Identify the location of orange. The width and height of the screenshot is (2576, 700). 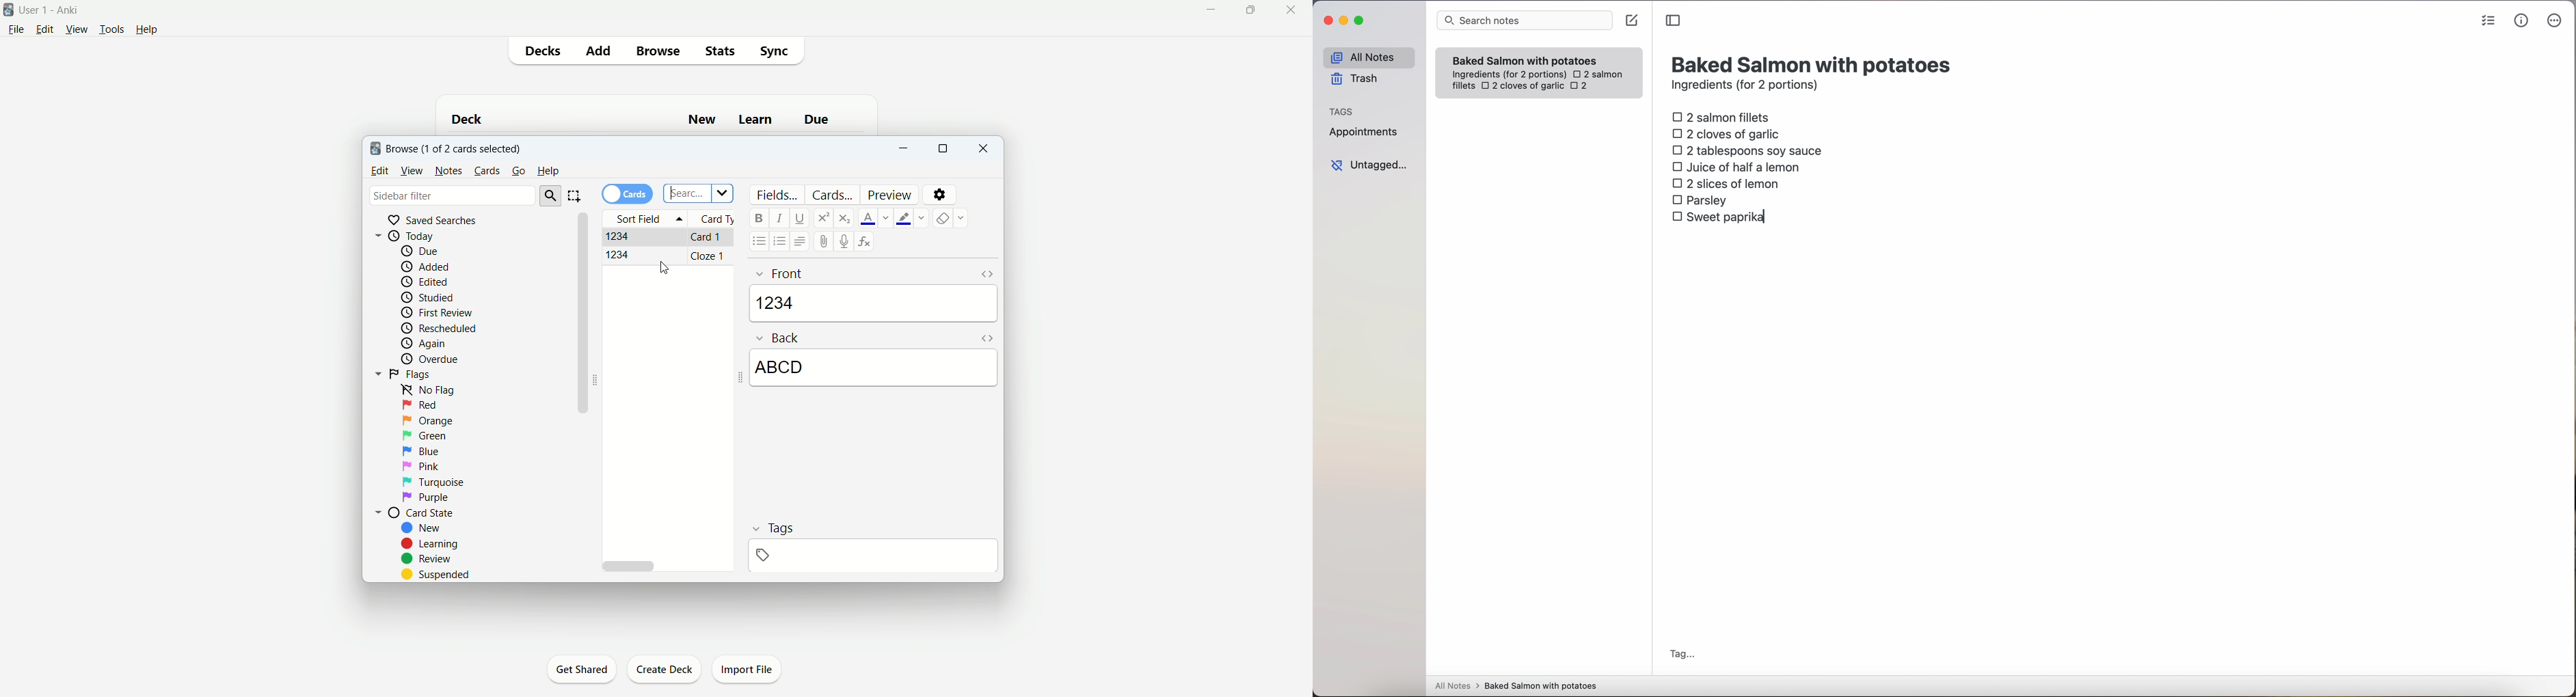
(427, 420).